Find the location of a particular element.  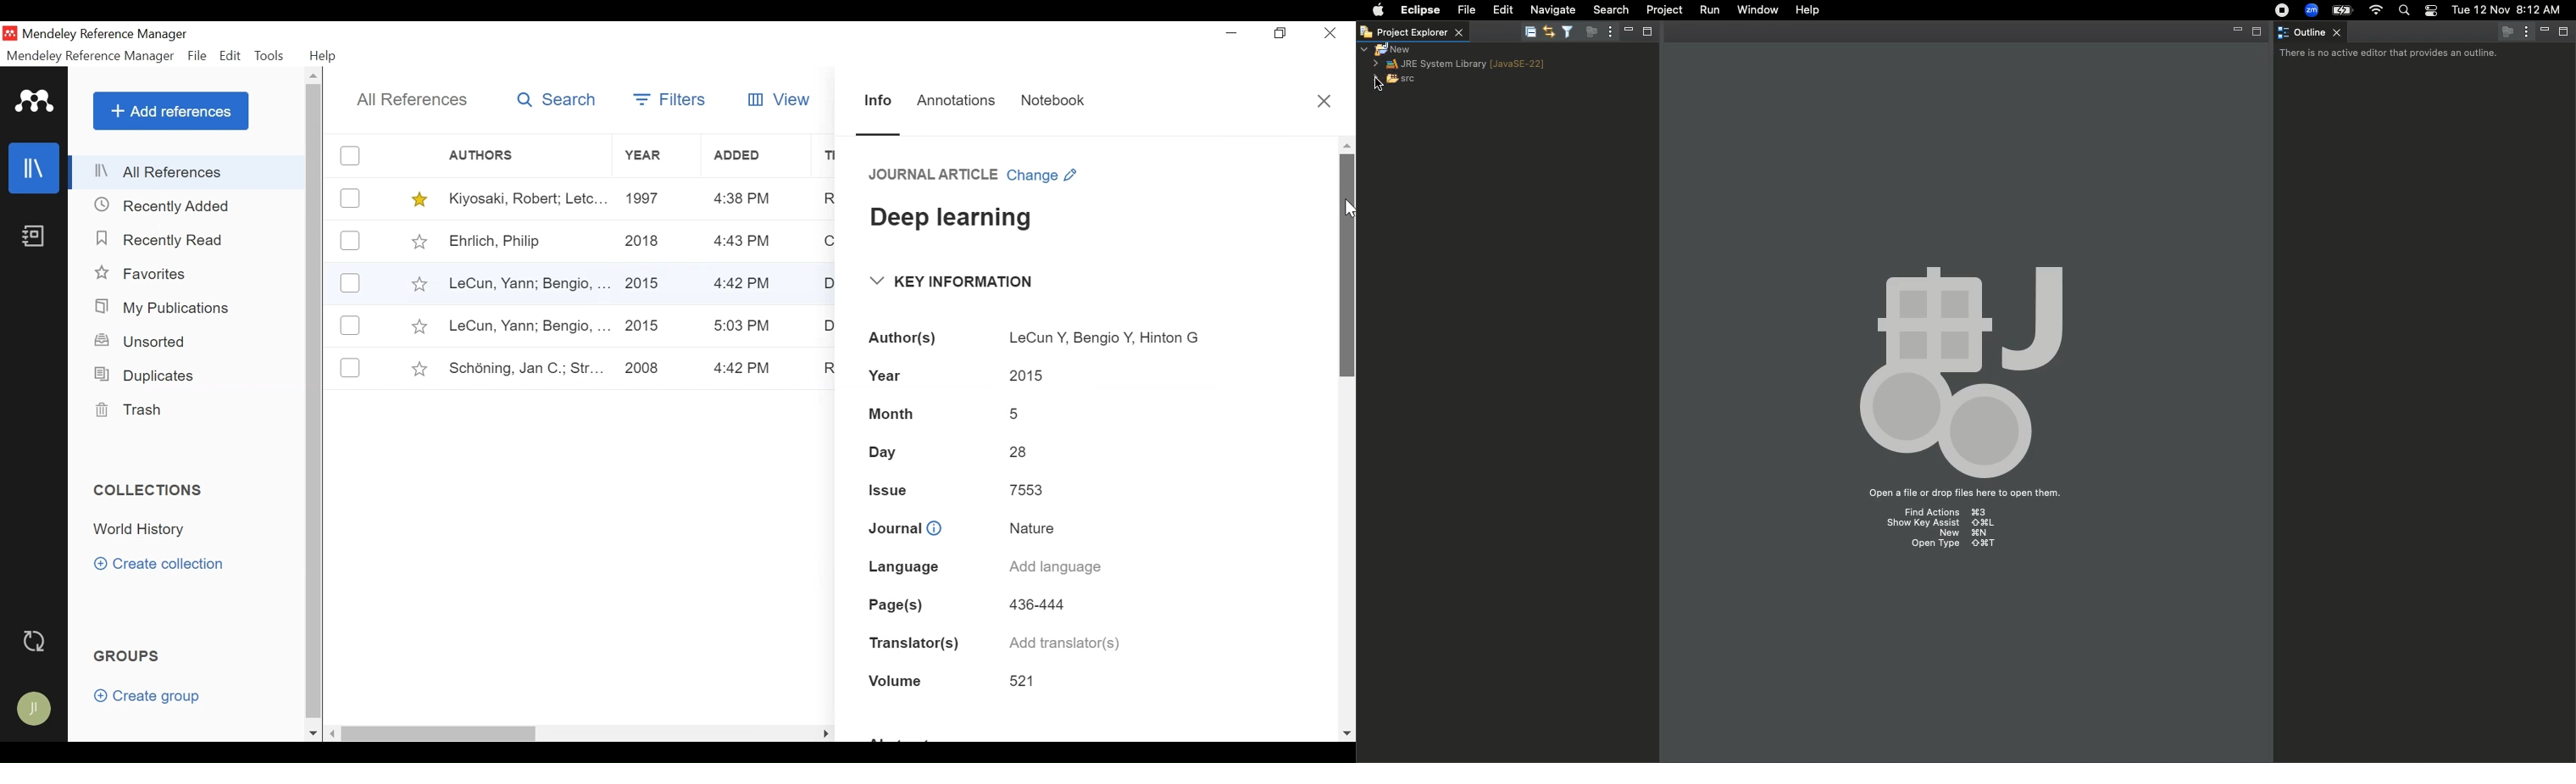

Run is located at coordinates (1707, 9).